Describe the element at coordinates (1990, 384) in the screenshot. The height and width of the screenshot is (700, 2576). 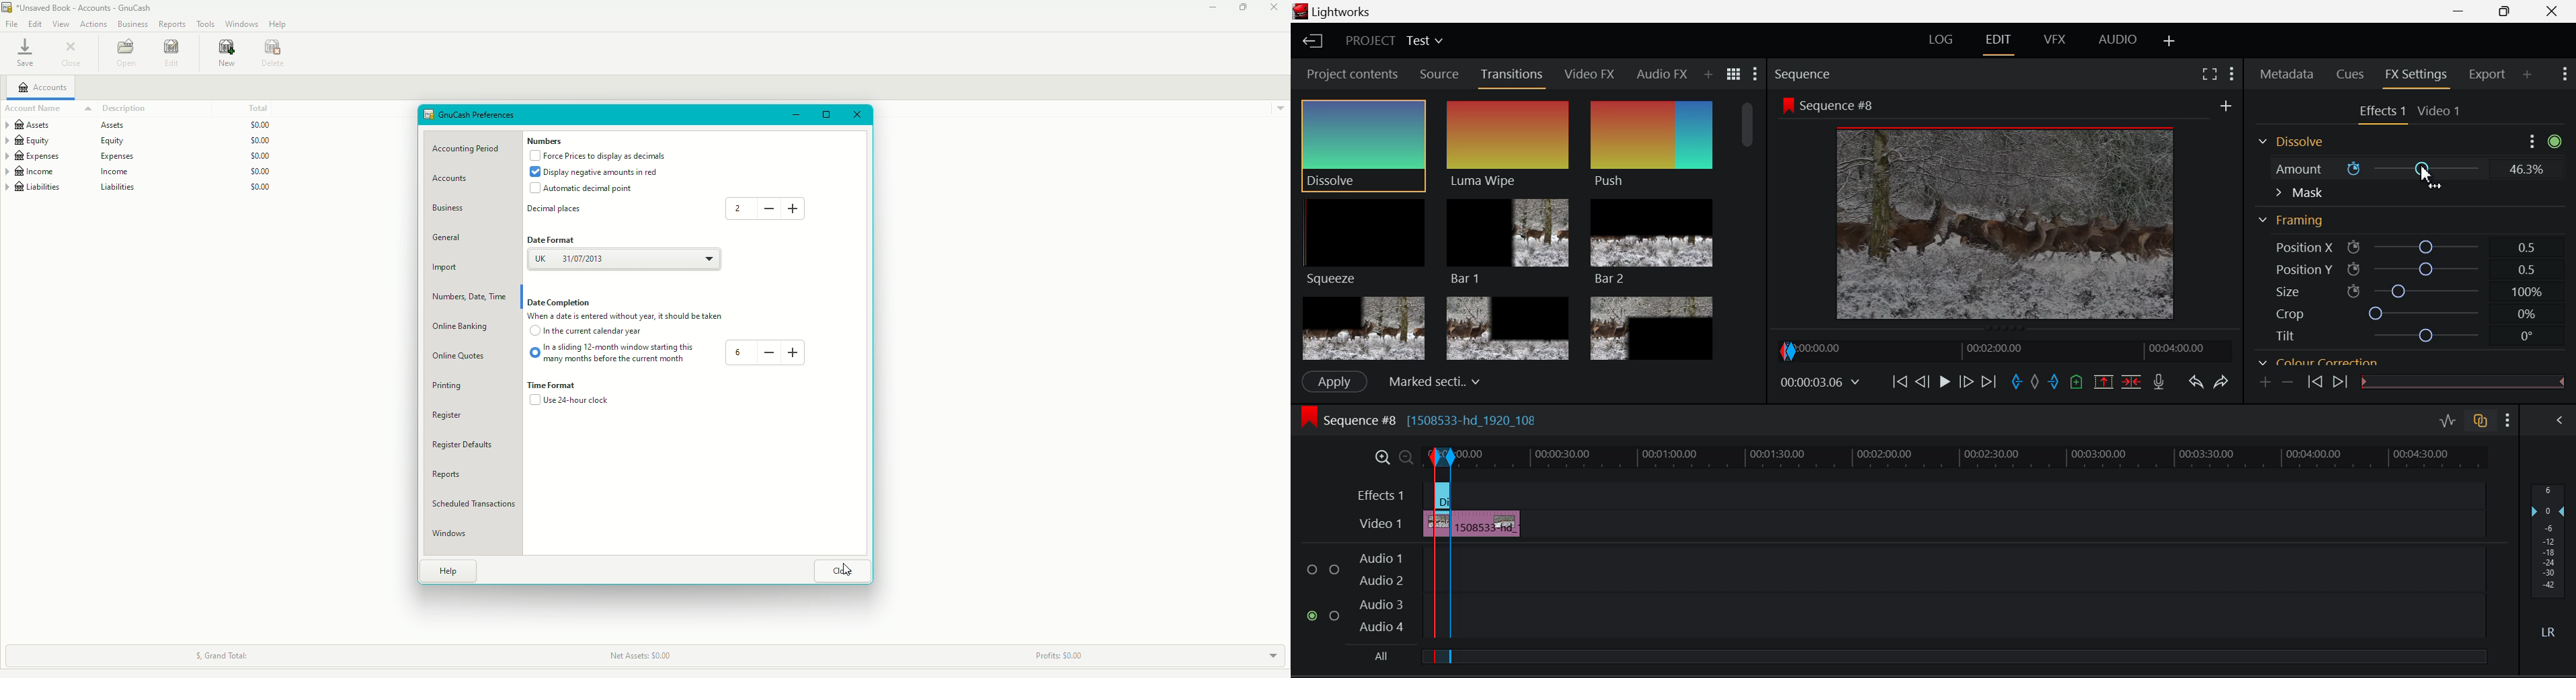
I see `To End` at that location.